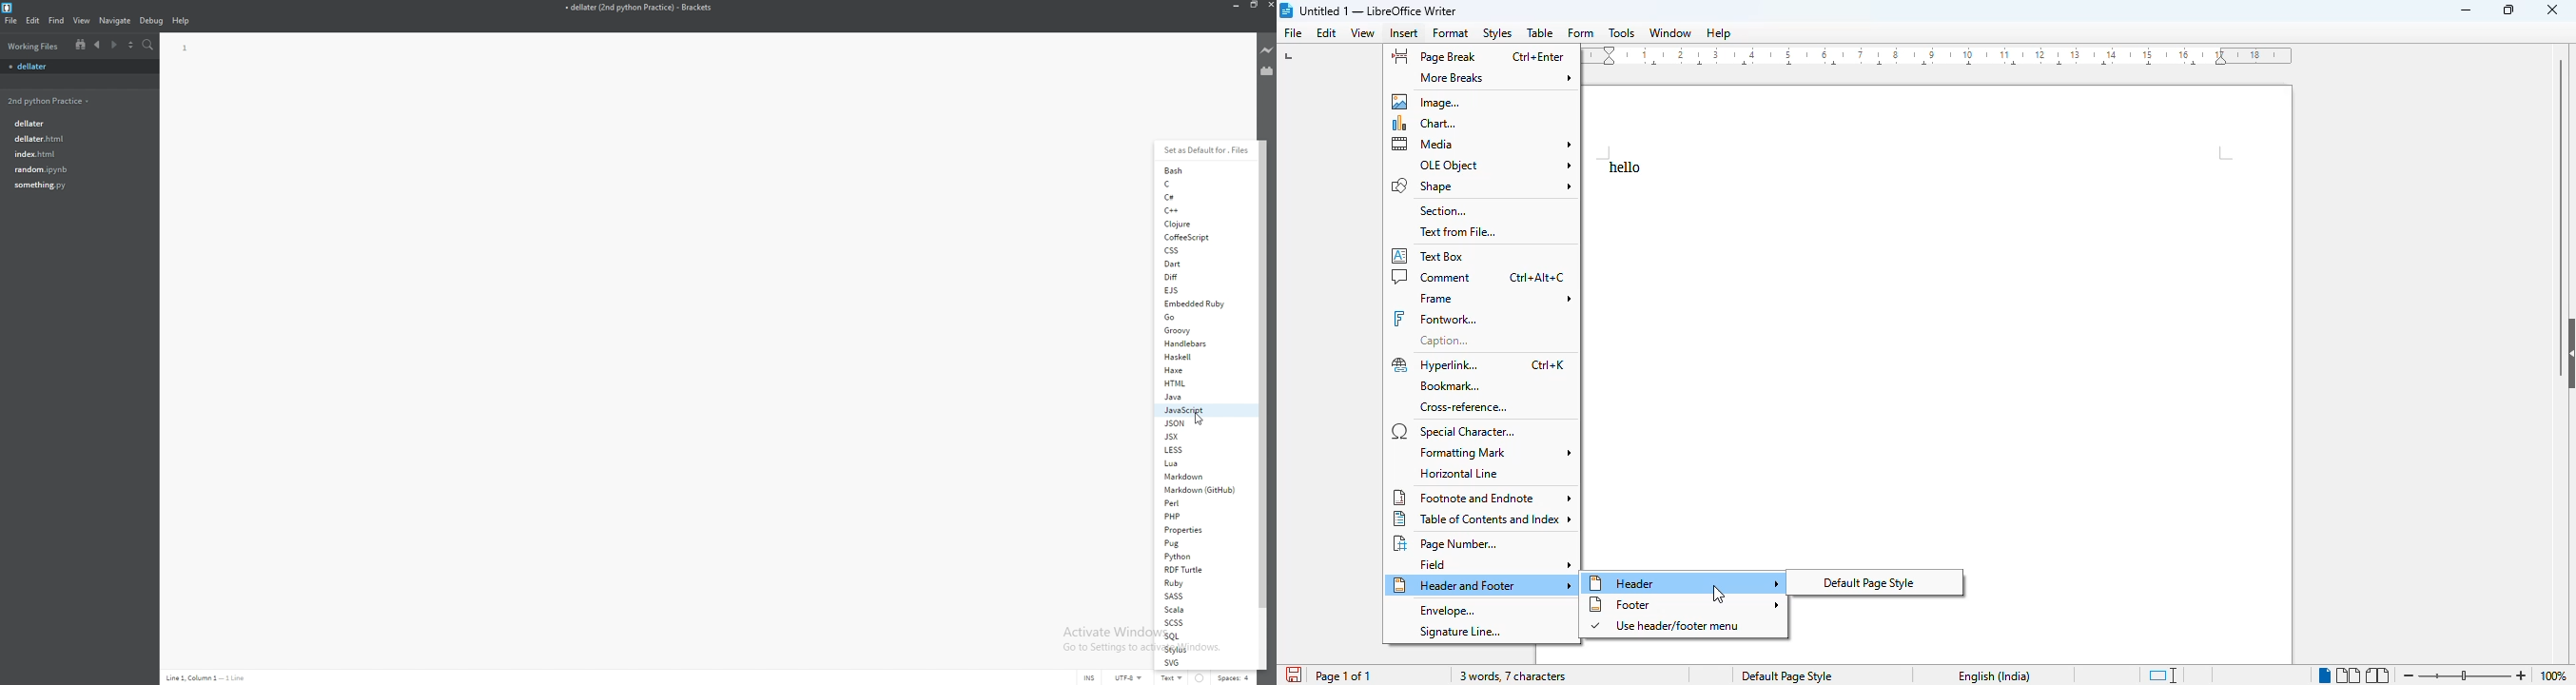 The image size is (2576, 700). I want to click on maximize, so click(2510, 10).